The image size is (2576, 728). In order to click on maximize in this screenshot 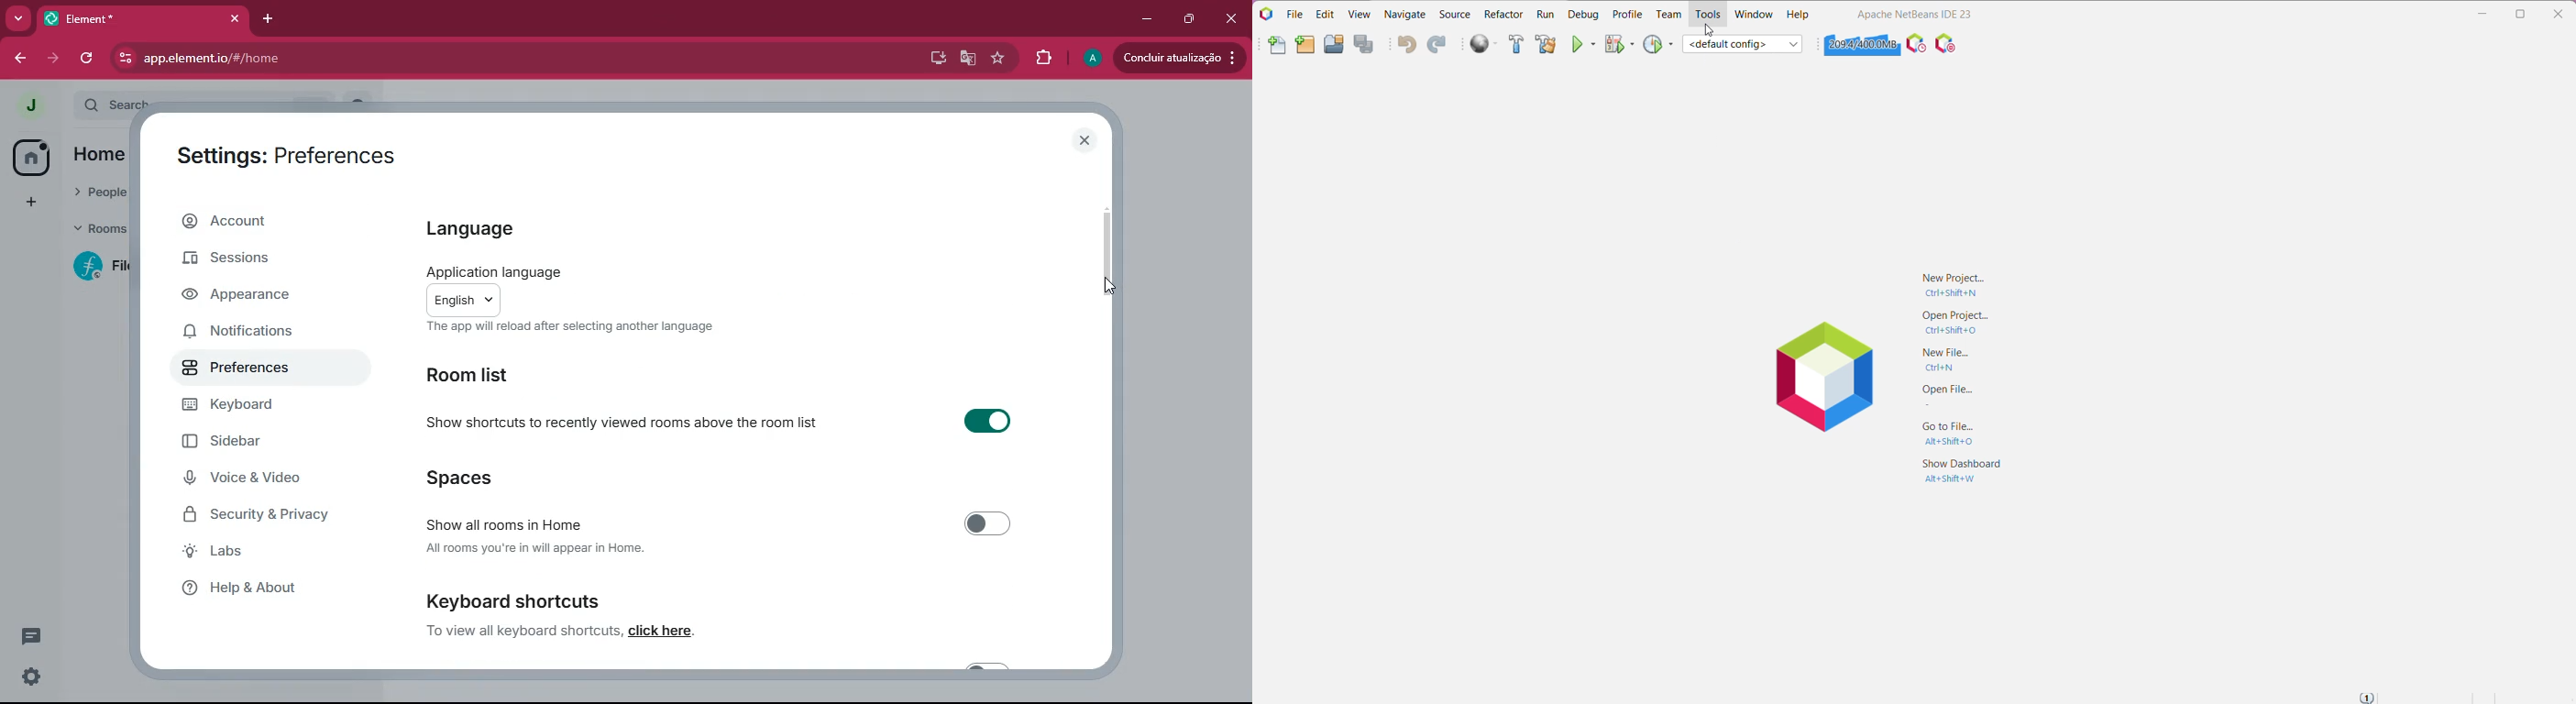, I will do `click(1189, 19)`.